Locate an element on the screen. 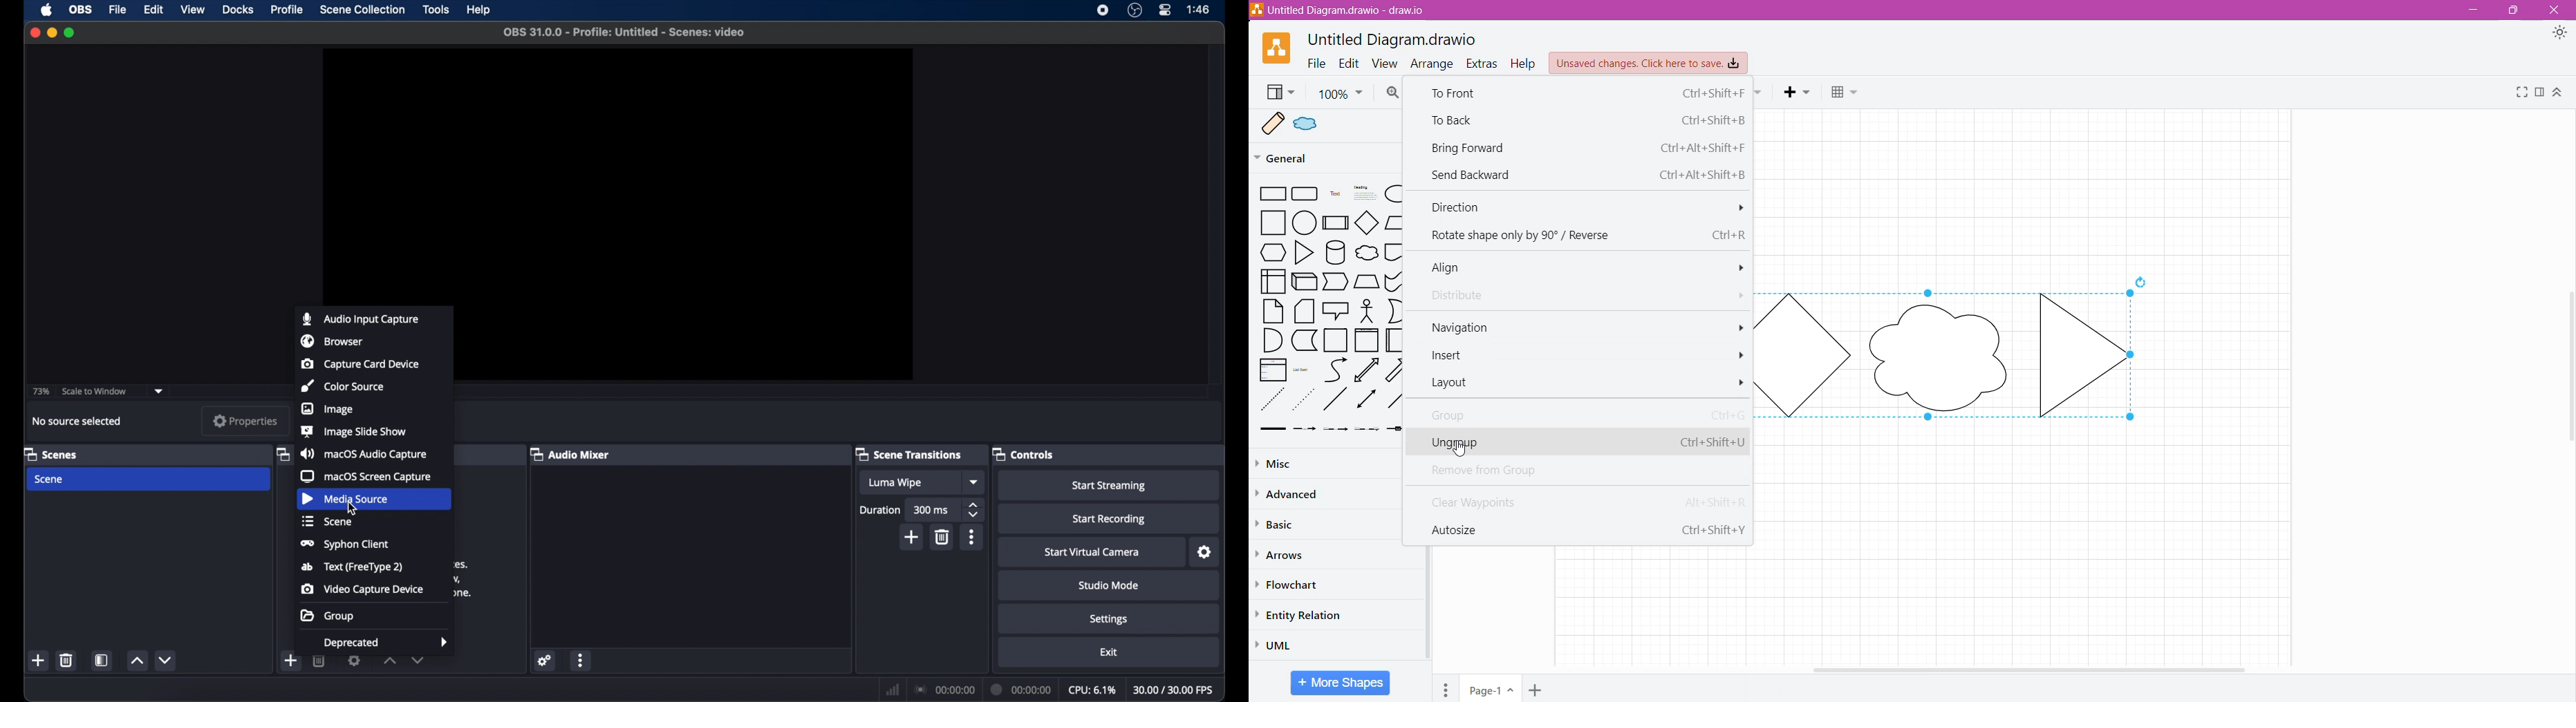 Image resolution: width=2576 pixels, height=728 pixels. capture card device is located at coordinates (359, 363).